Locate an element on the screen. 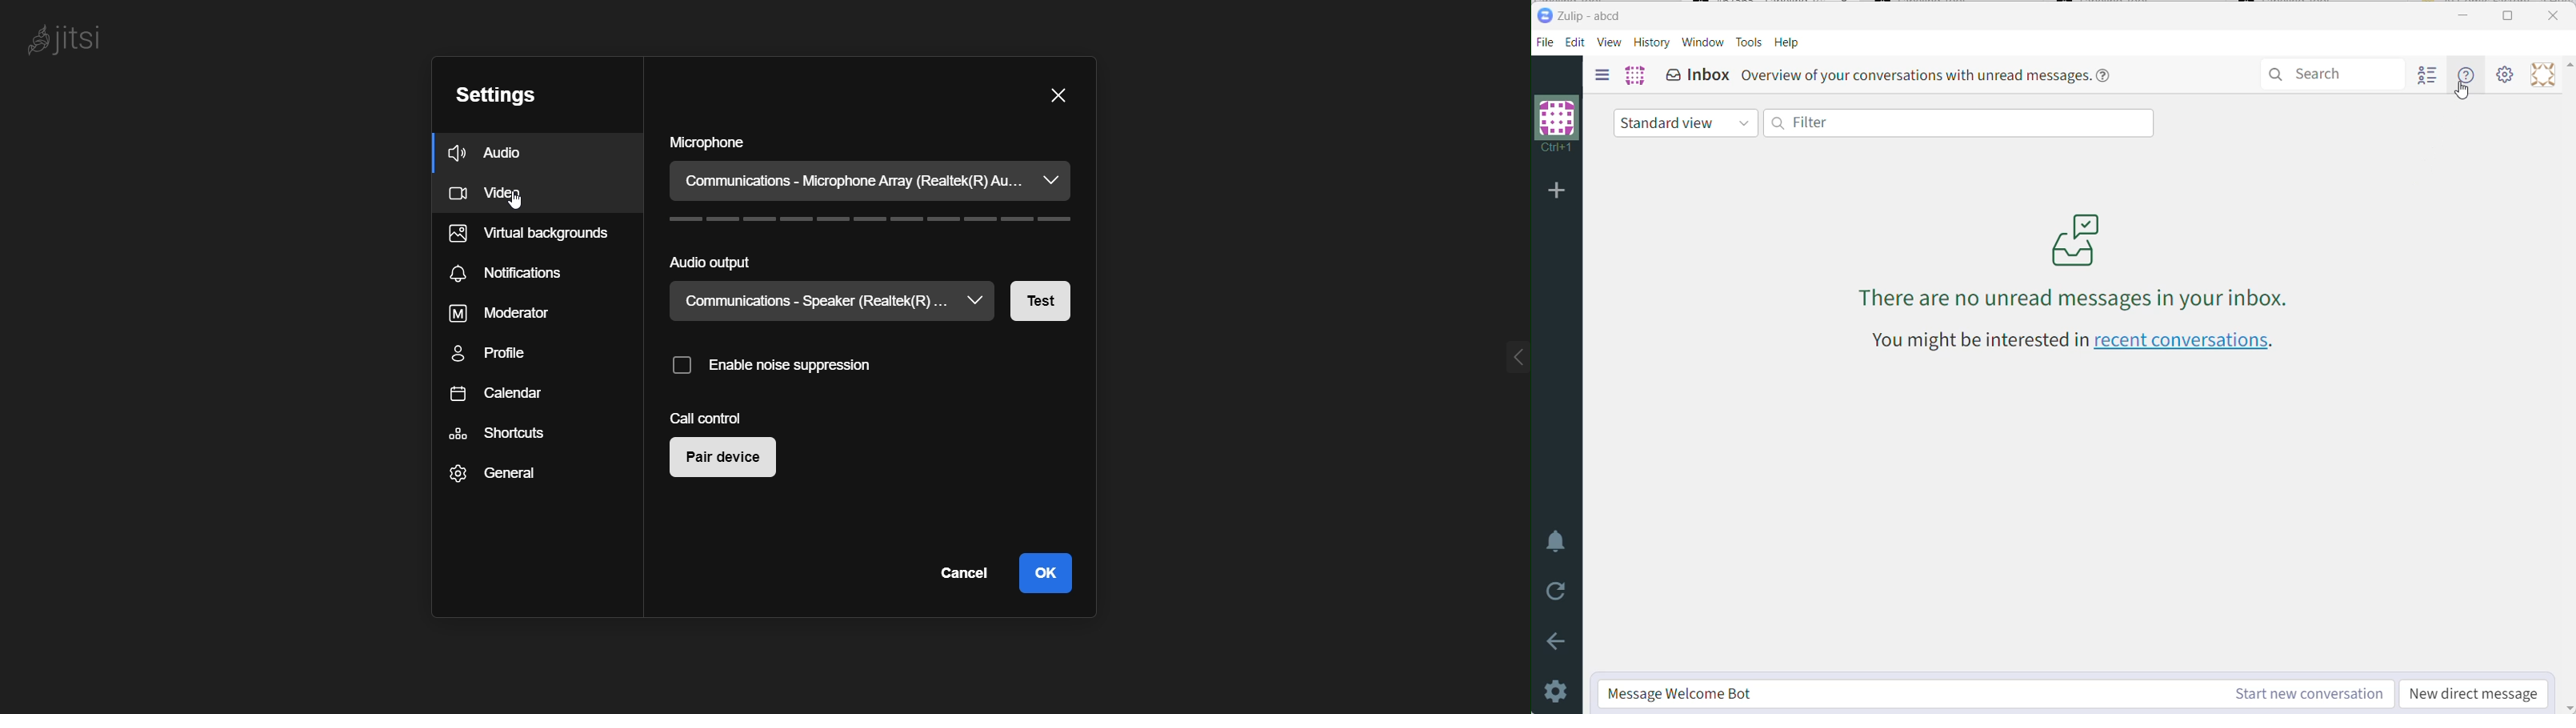 The height and width of the screenshot is (728, 2576). volume is located at coordinates (864, 223).